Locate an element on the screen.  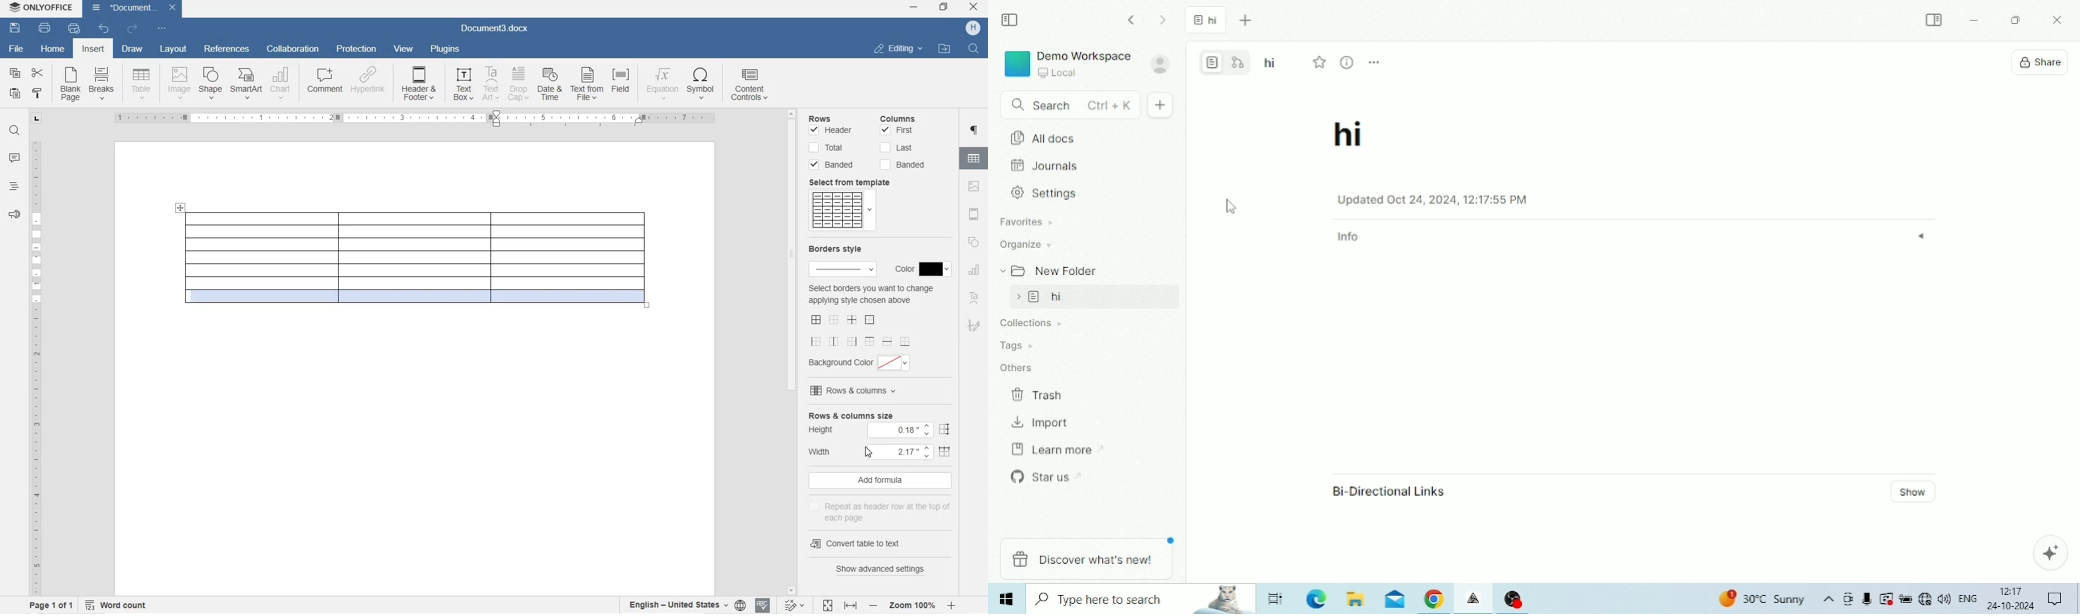
FEEDBACK & SUPPORT is located at coordinates (13, 215).